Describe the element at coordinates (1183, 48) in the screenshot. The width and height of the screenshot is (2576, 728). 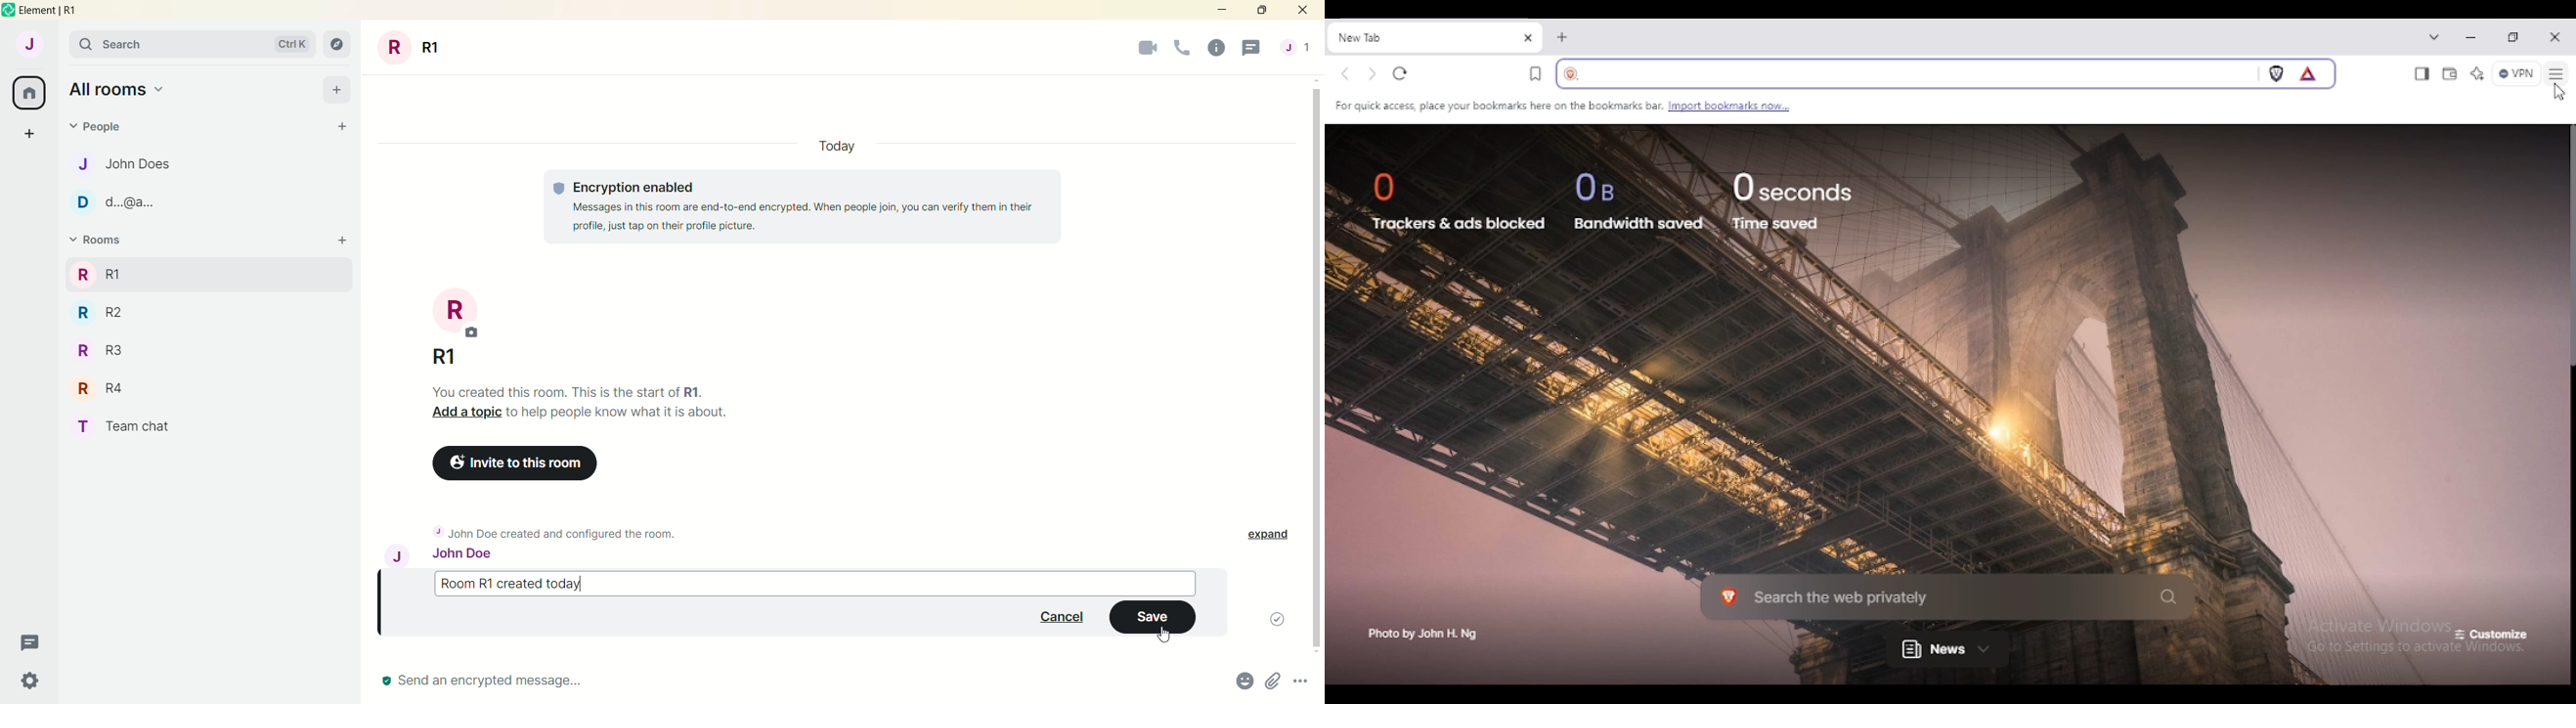
I see `voice call` at that location.